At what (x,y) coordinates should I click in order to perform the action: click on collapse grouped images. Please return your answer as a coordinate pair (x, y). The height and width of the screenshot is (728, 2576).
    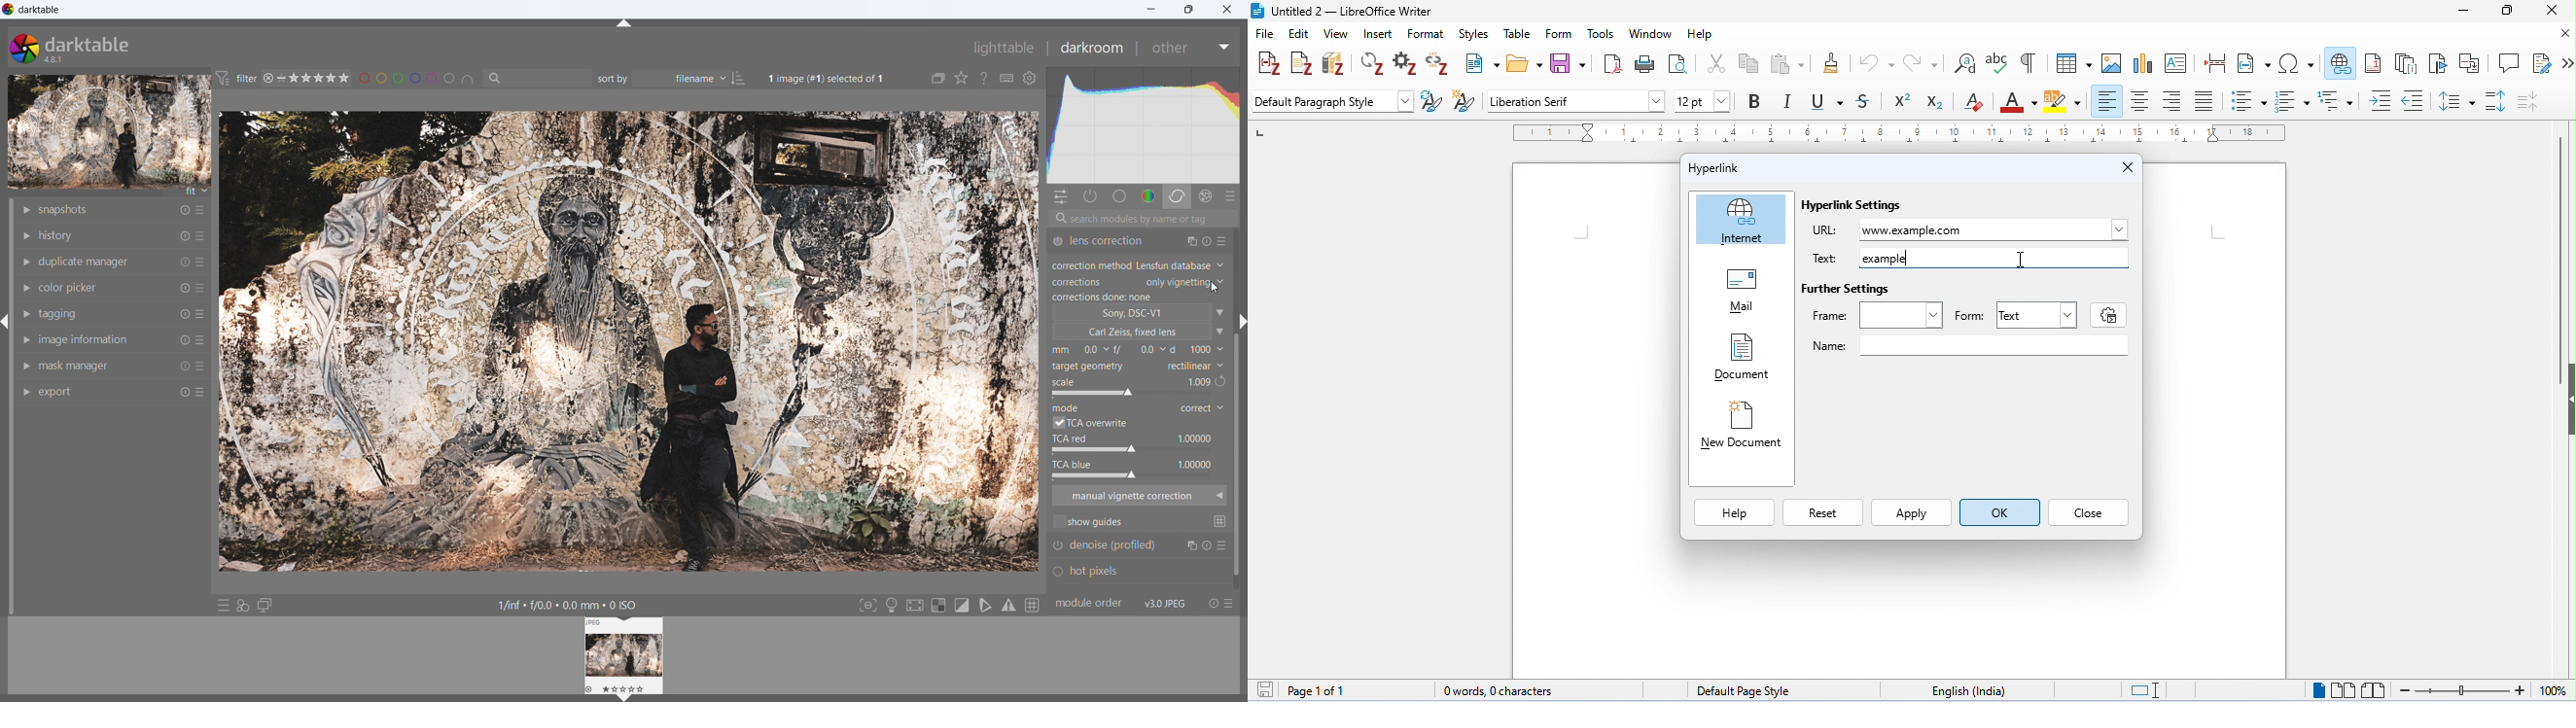
    Looking at the image, I should click on (939, 78).